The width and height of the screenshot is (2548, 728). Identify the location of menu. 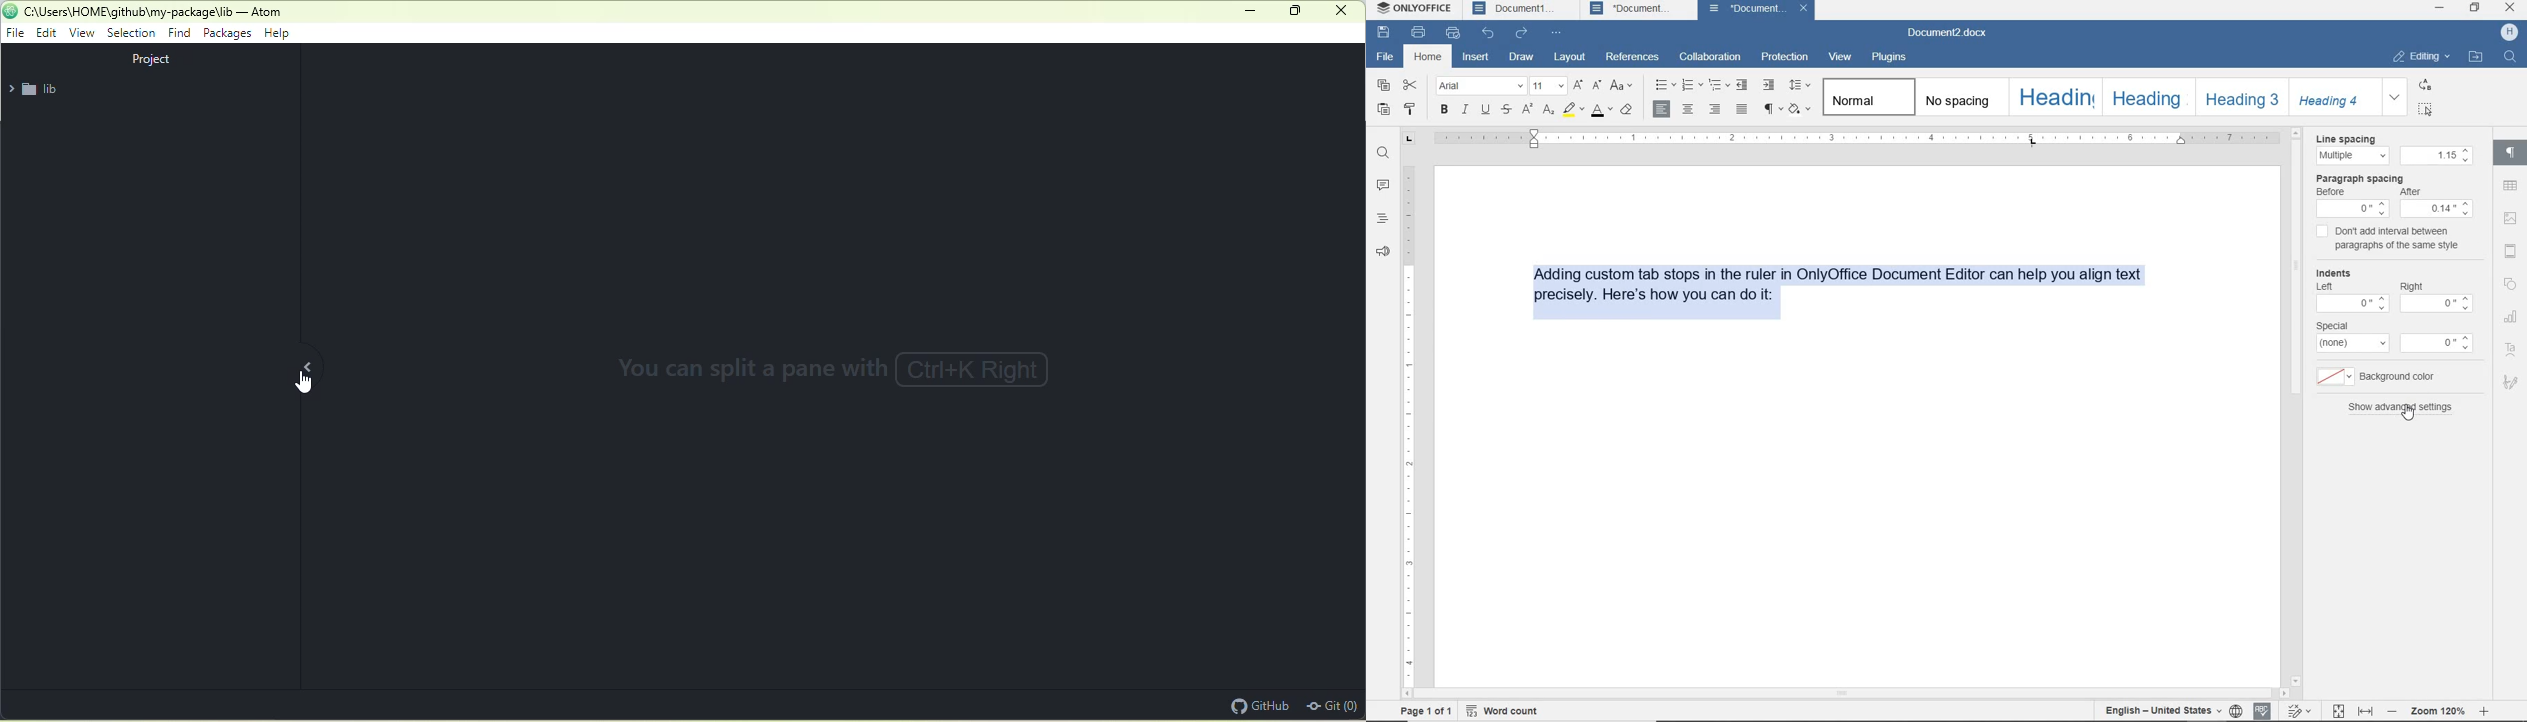
(2439, 343).